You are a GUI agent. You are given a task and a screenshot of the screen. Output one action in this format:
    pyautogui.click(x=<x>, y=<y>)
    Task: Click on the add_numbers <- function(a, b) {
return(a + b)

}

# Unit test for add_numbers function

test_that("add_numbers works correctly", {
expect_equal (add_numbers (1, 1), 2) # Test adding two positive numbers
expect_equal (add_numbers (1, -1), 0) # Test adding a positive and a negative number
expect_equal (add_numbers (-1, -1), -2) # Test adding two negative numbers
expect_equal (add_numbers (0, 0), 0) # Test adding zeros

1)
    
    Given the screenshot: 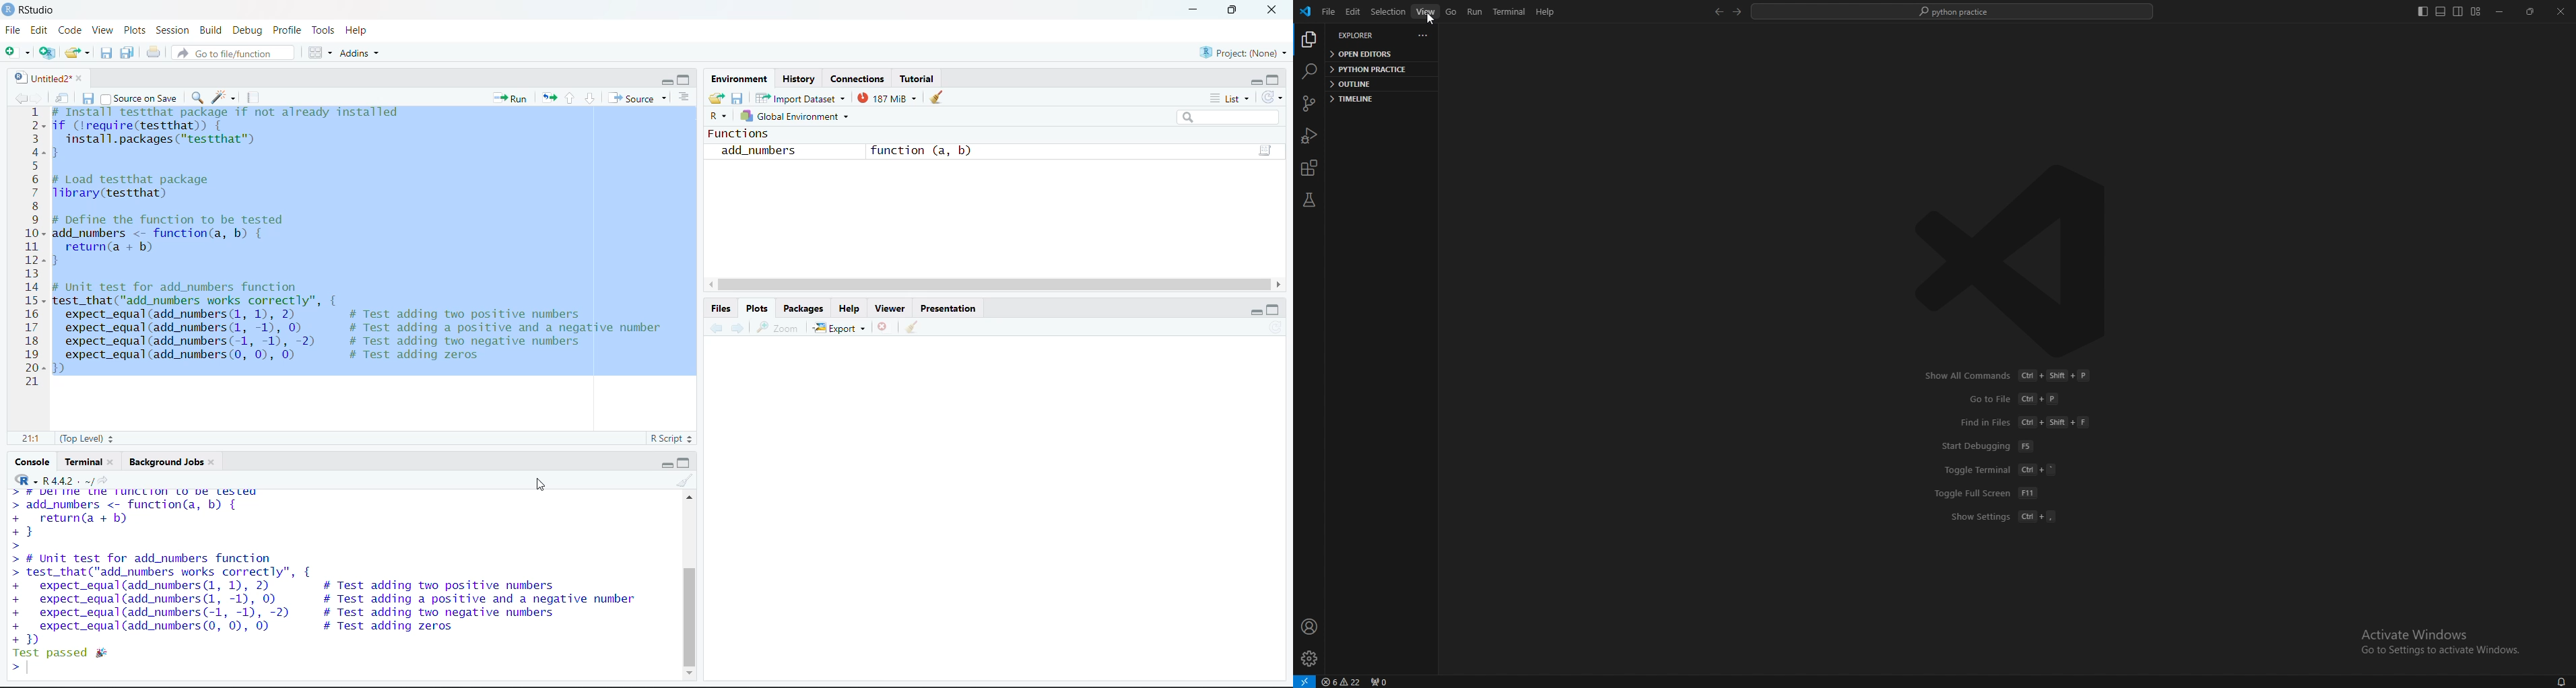 What is the action you would take?
    pyautogui.click(x=335, y=572)
    